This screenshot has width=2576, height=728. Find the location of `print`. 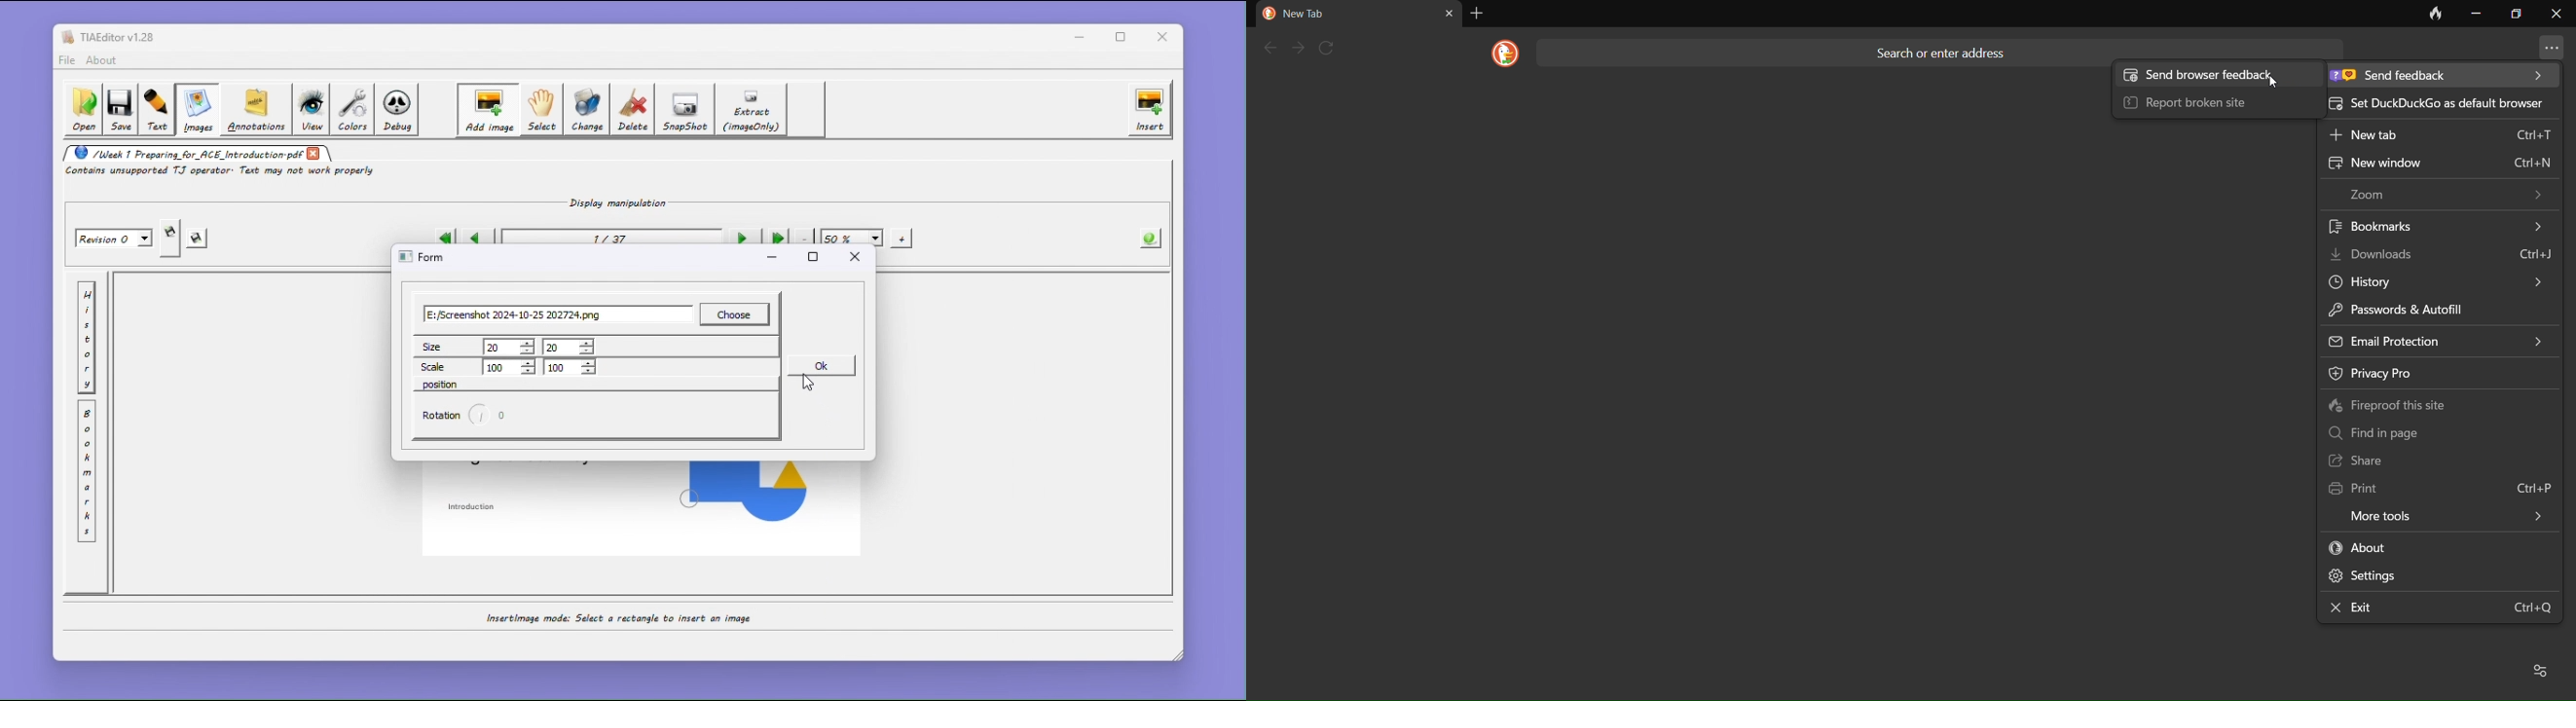

print is located at coordinates (2442, 485).